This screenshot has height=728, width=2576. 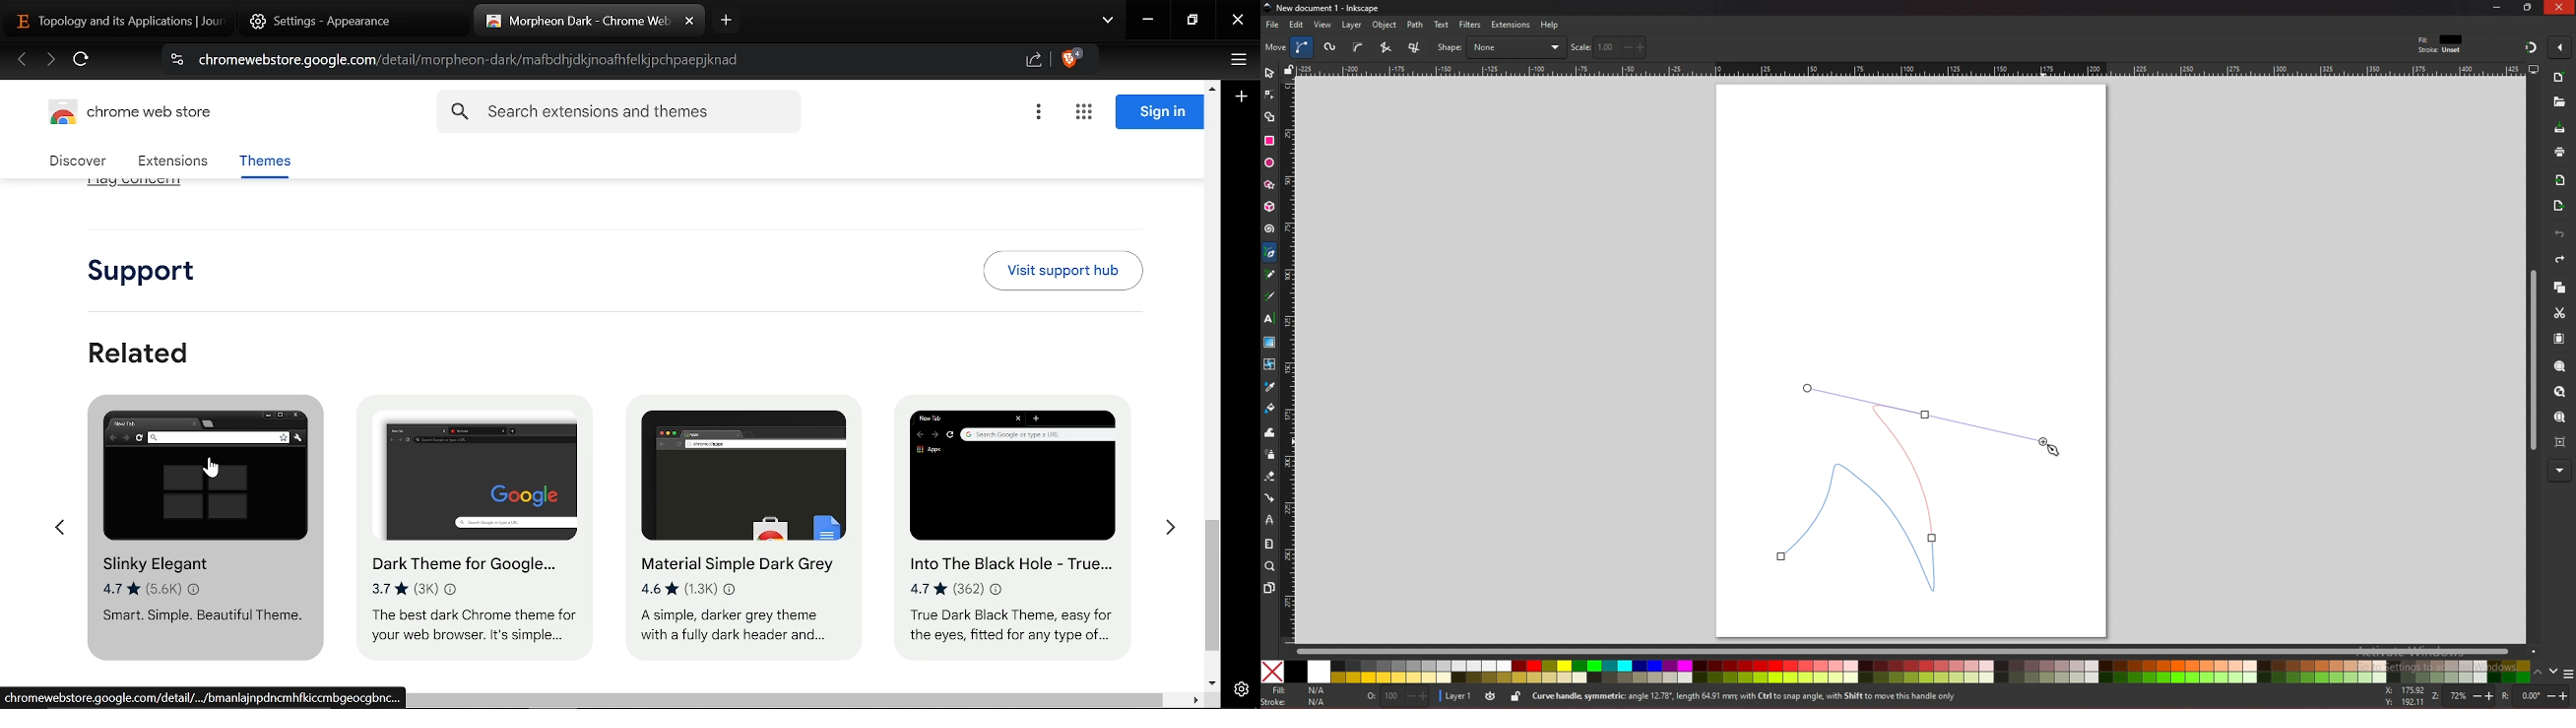 I want to click on scroll bar, so click(x=2532, y=361).